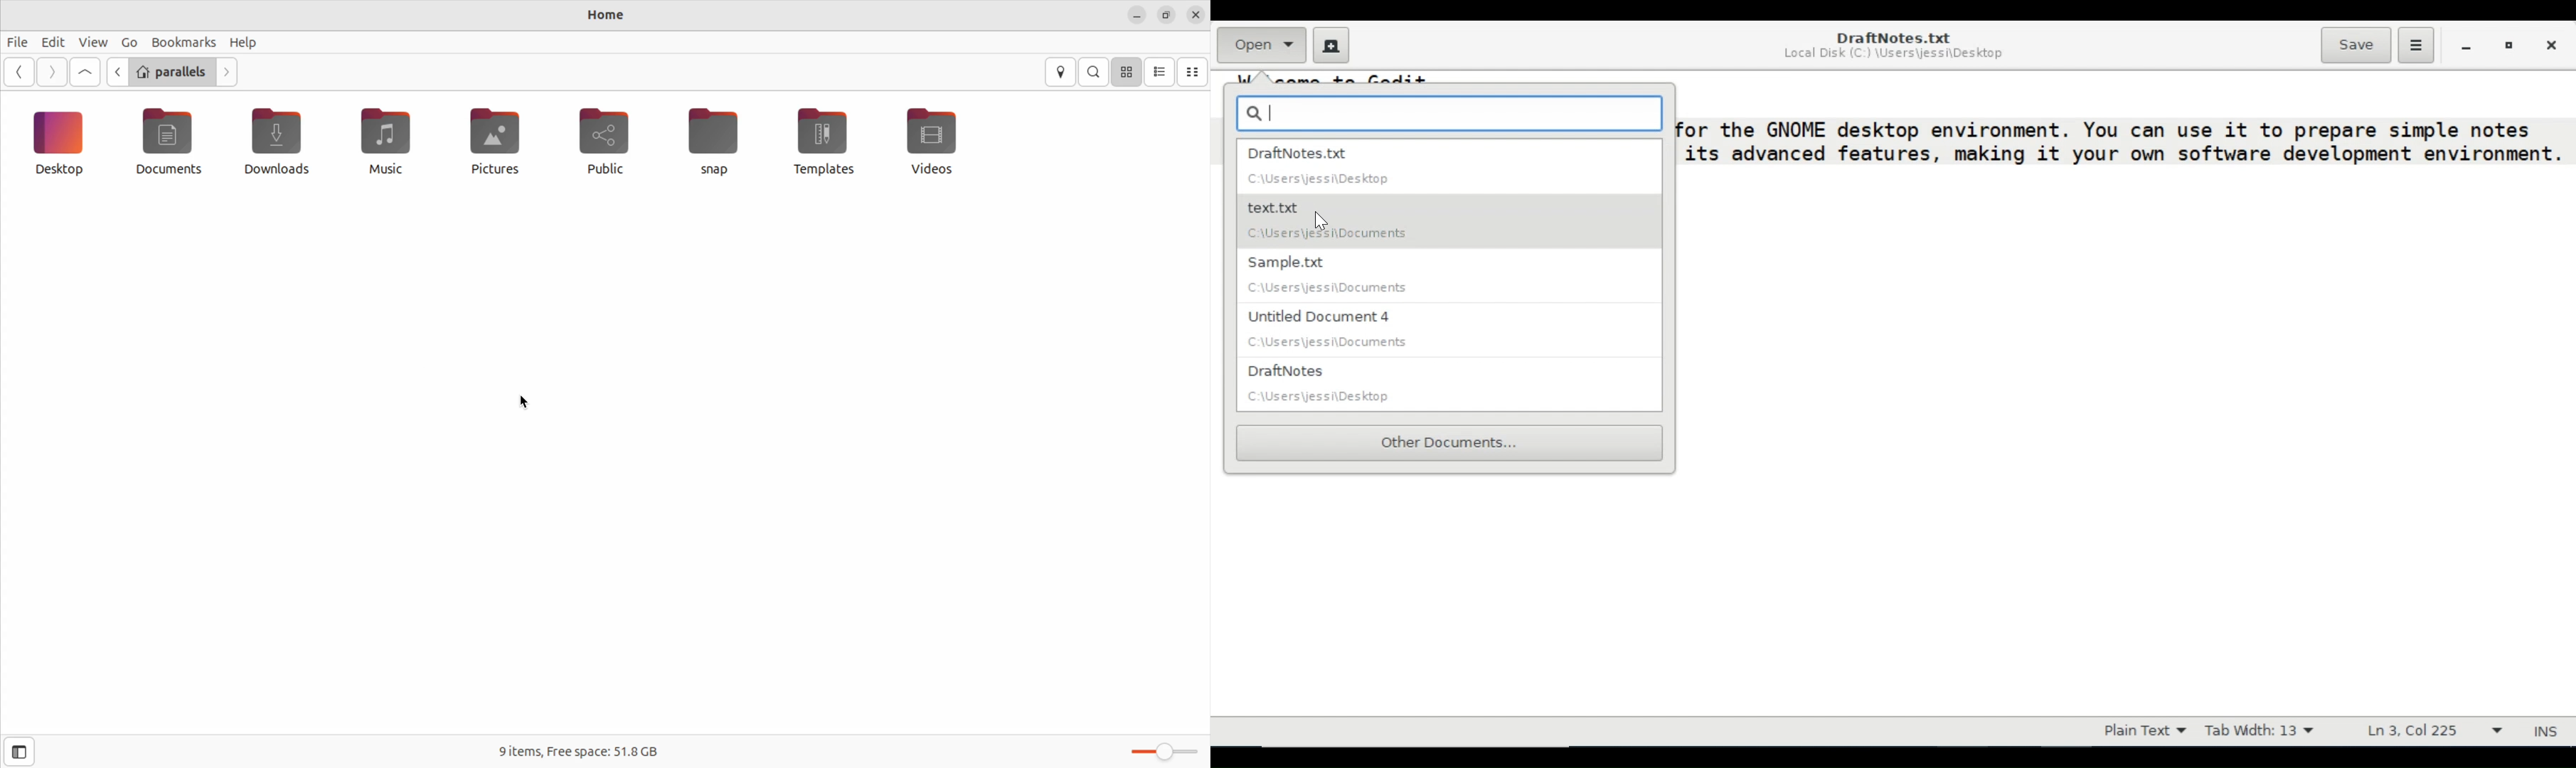 The image size is (2576, 784). Describe the element at coordinates (2509, 44) in the screenshot. I see `Restore` at that location.